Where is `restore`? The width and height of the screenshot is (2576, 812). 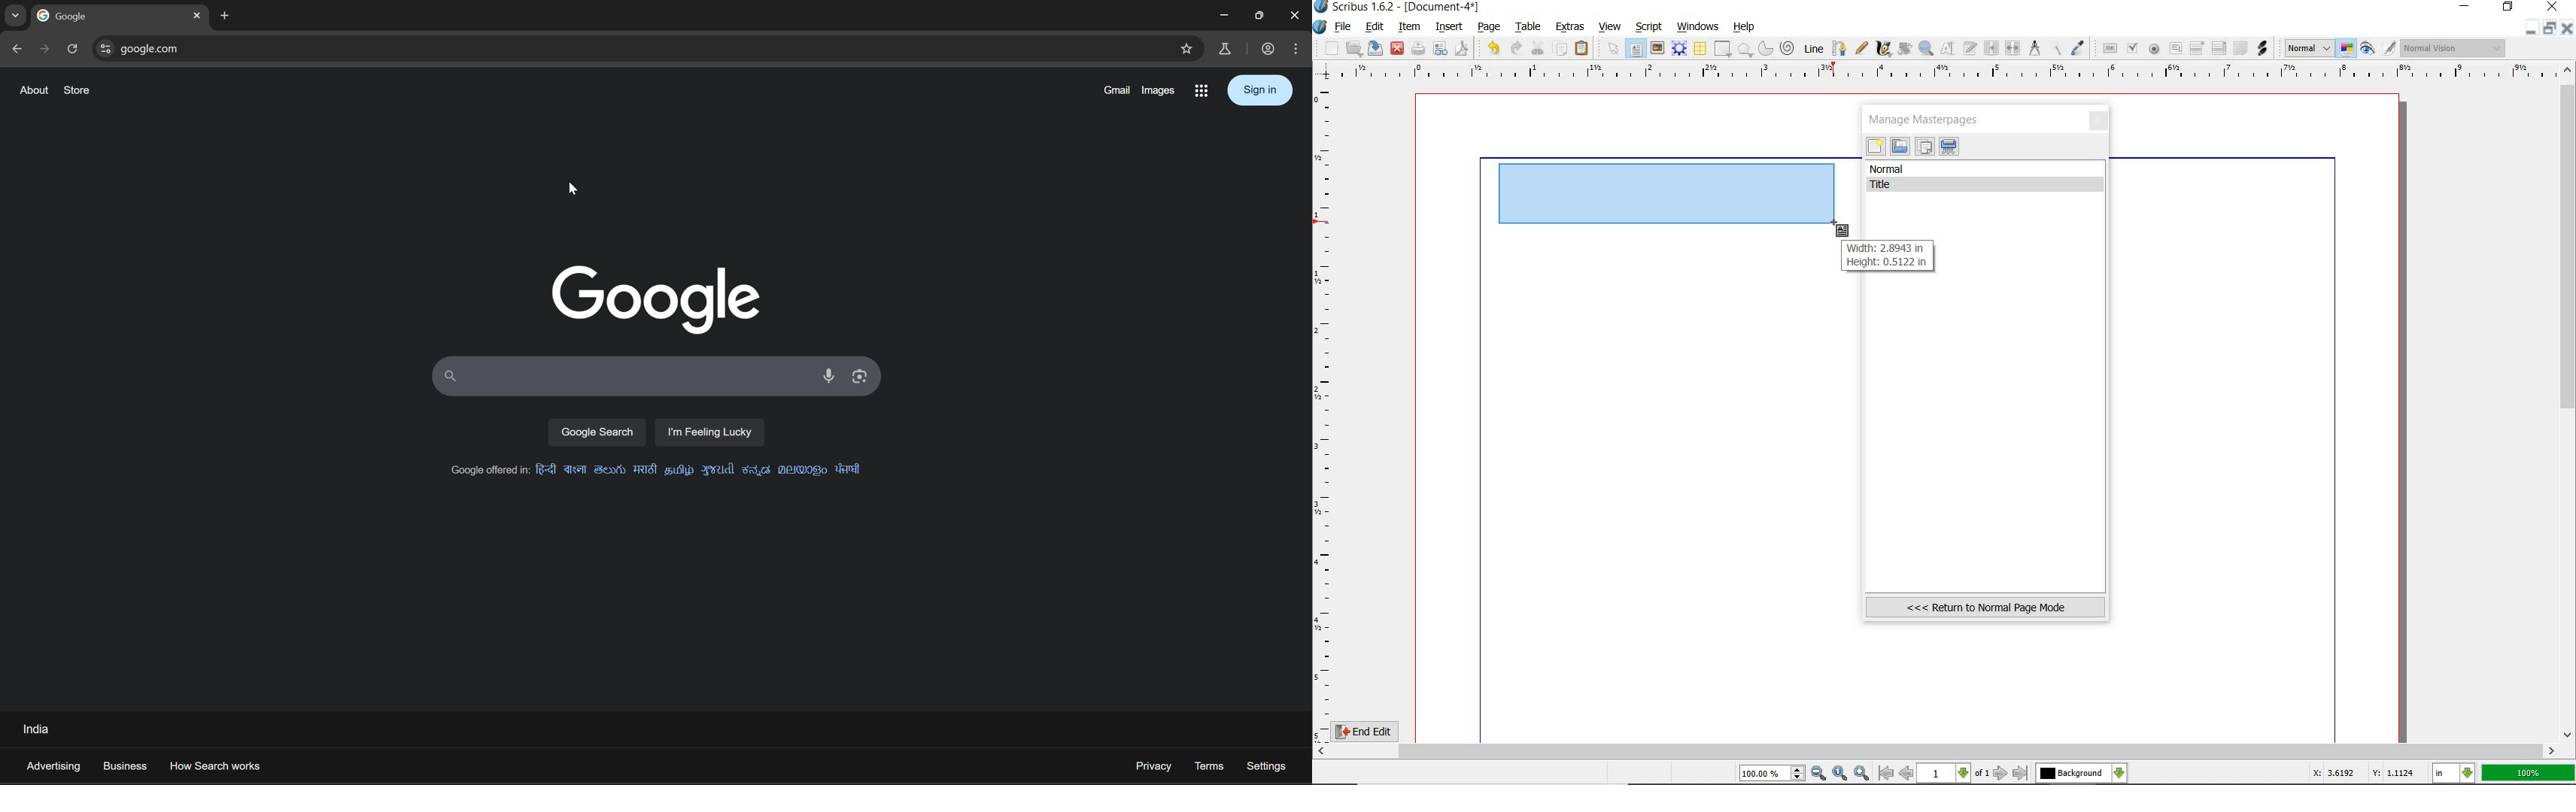
restore is located at coordinates (2509, 8).